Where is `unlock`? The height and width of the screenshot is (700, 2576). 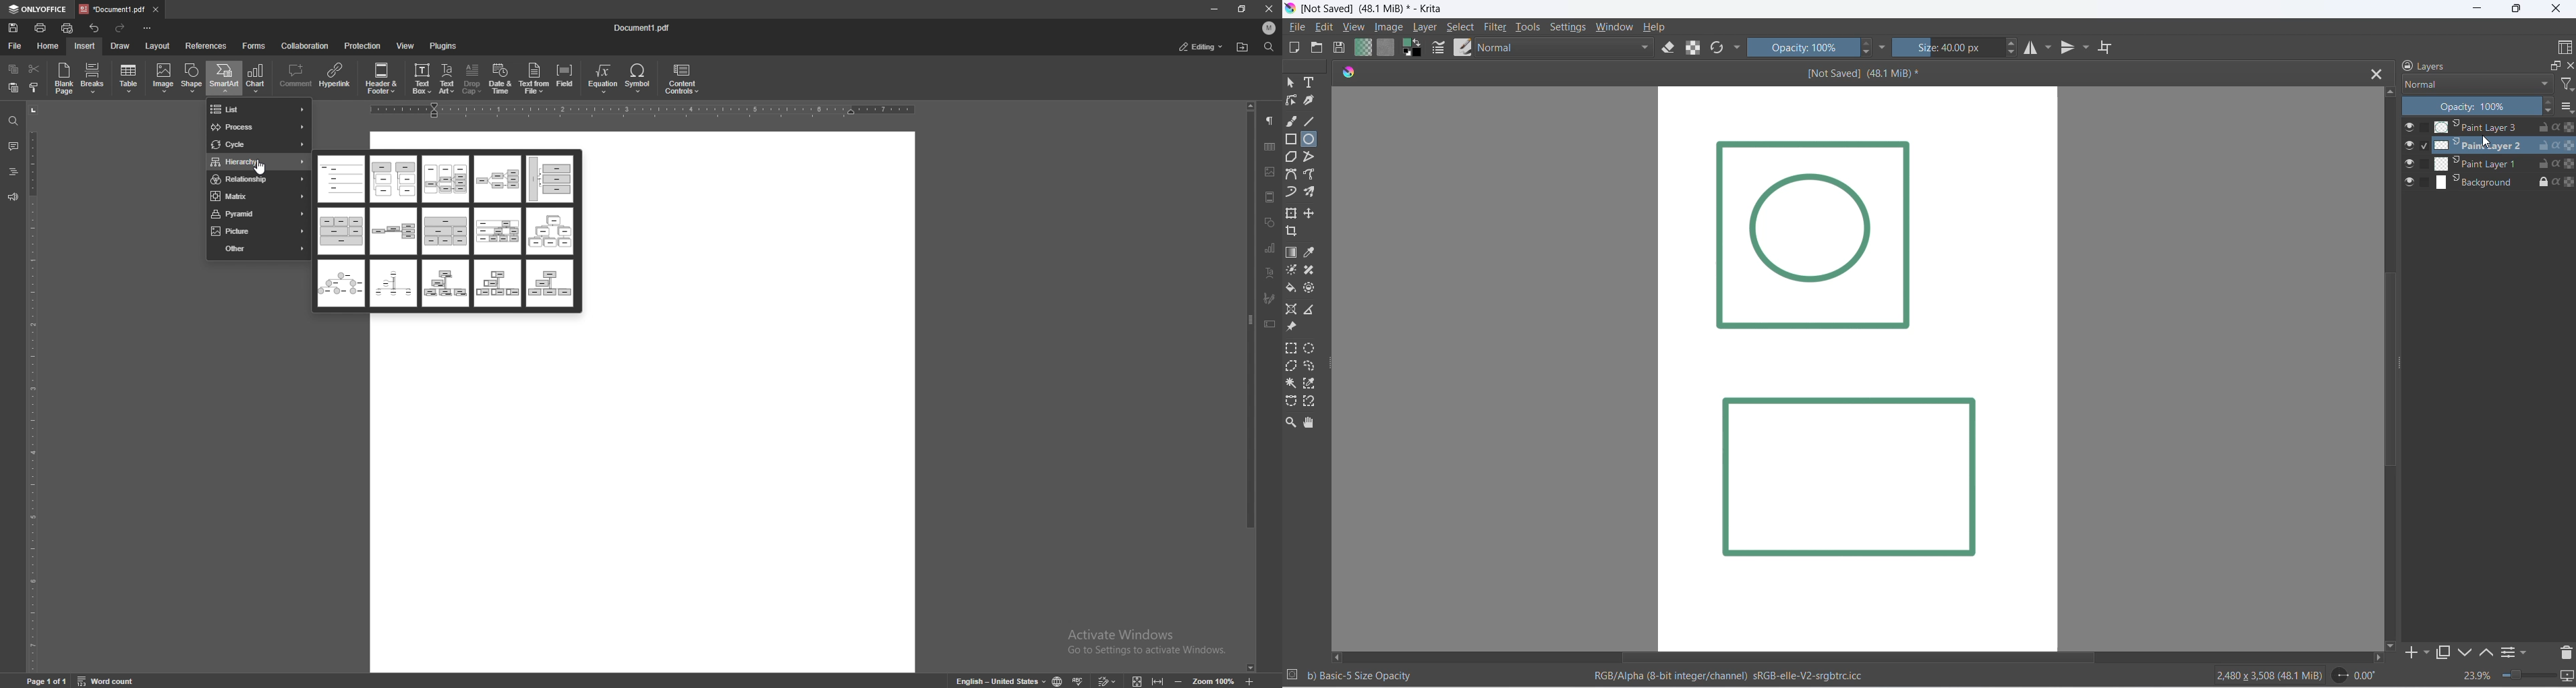 unlock is located at coordinates (2540, 146).